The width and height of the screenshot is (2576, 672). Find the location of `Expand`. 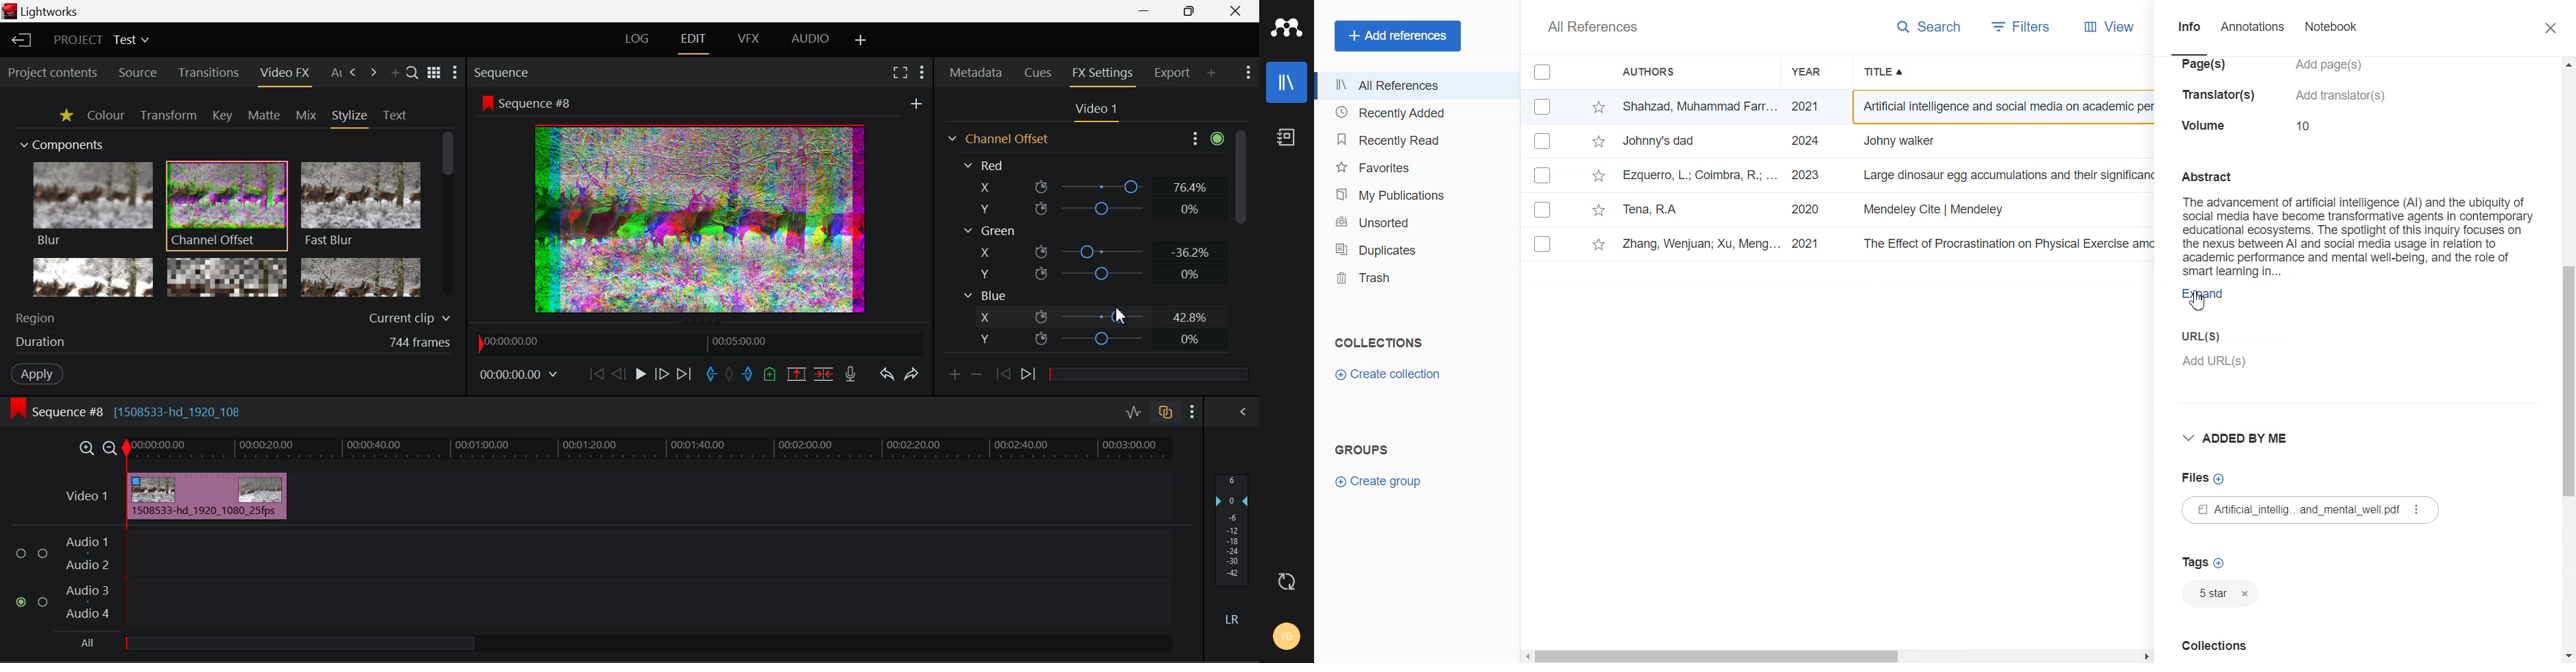

Expand is located at coordinates (2204, 299).